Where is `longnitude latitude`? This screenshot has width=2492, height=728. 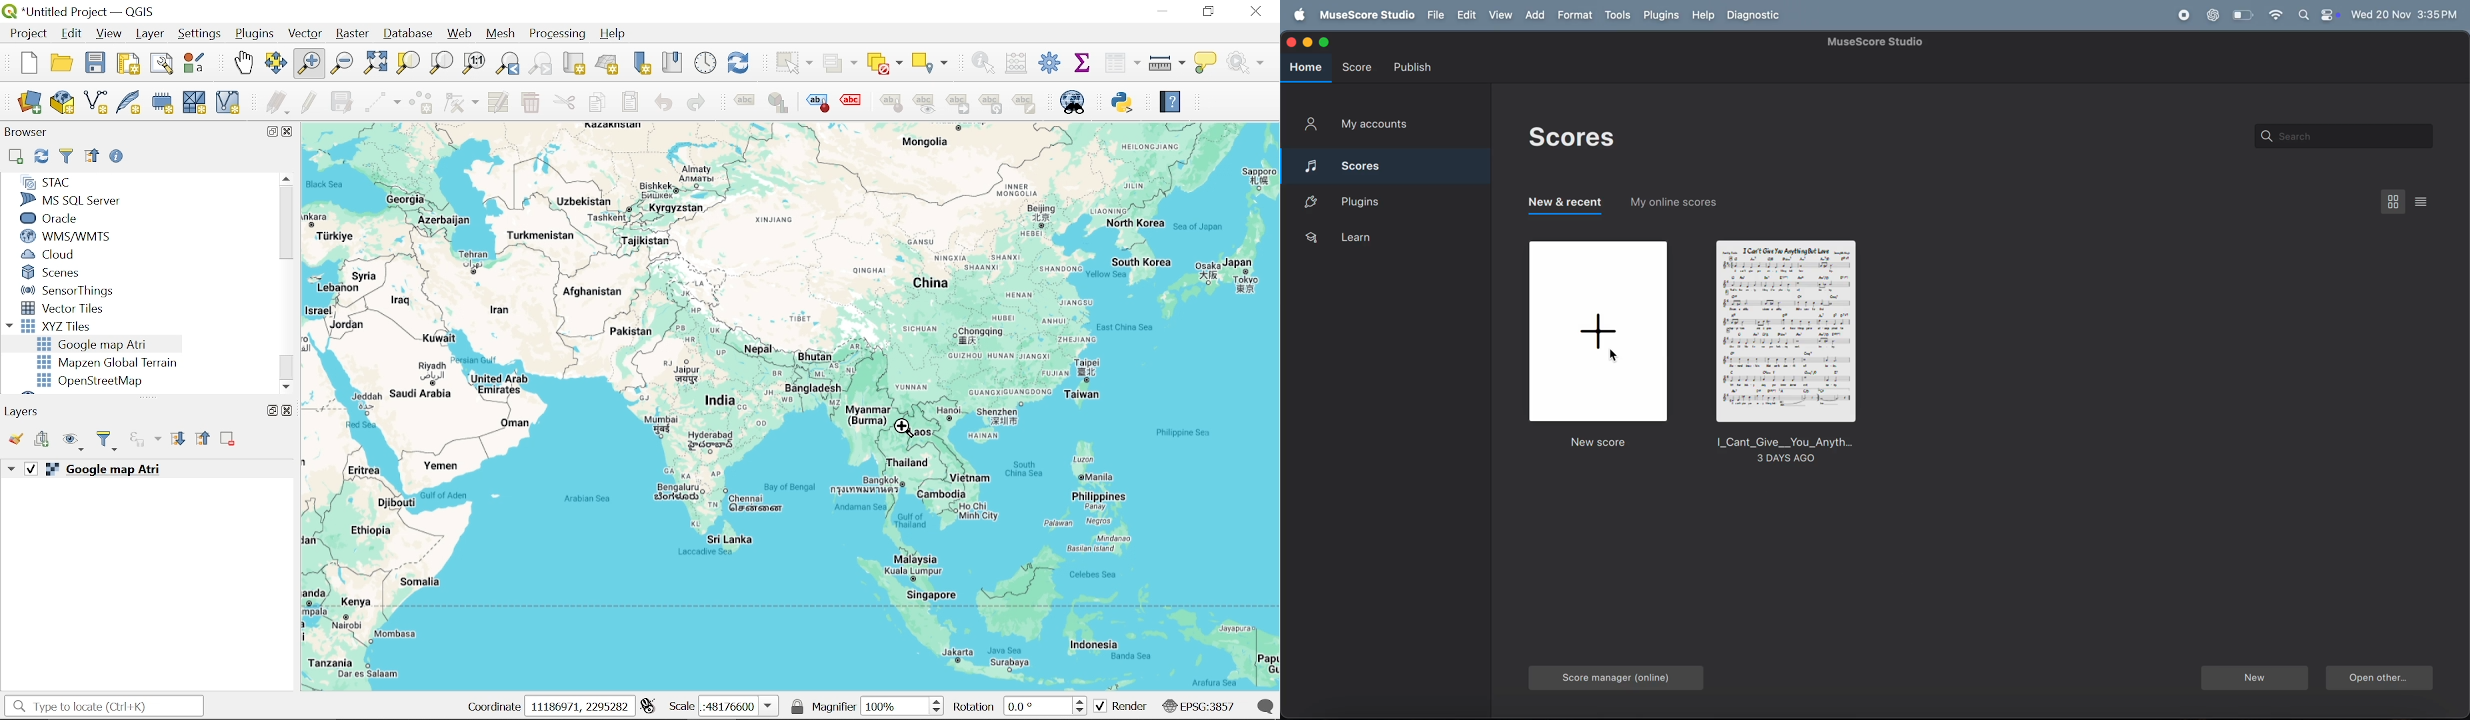 longnitude latitude is located at coordinates (648, 706).